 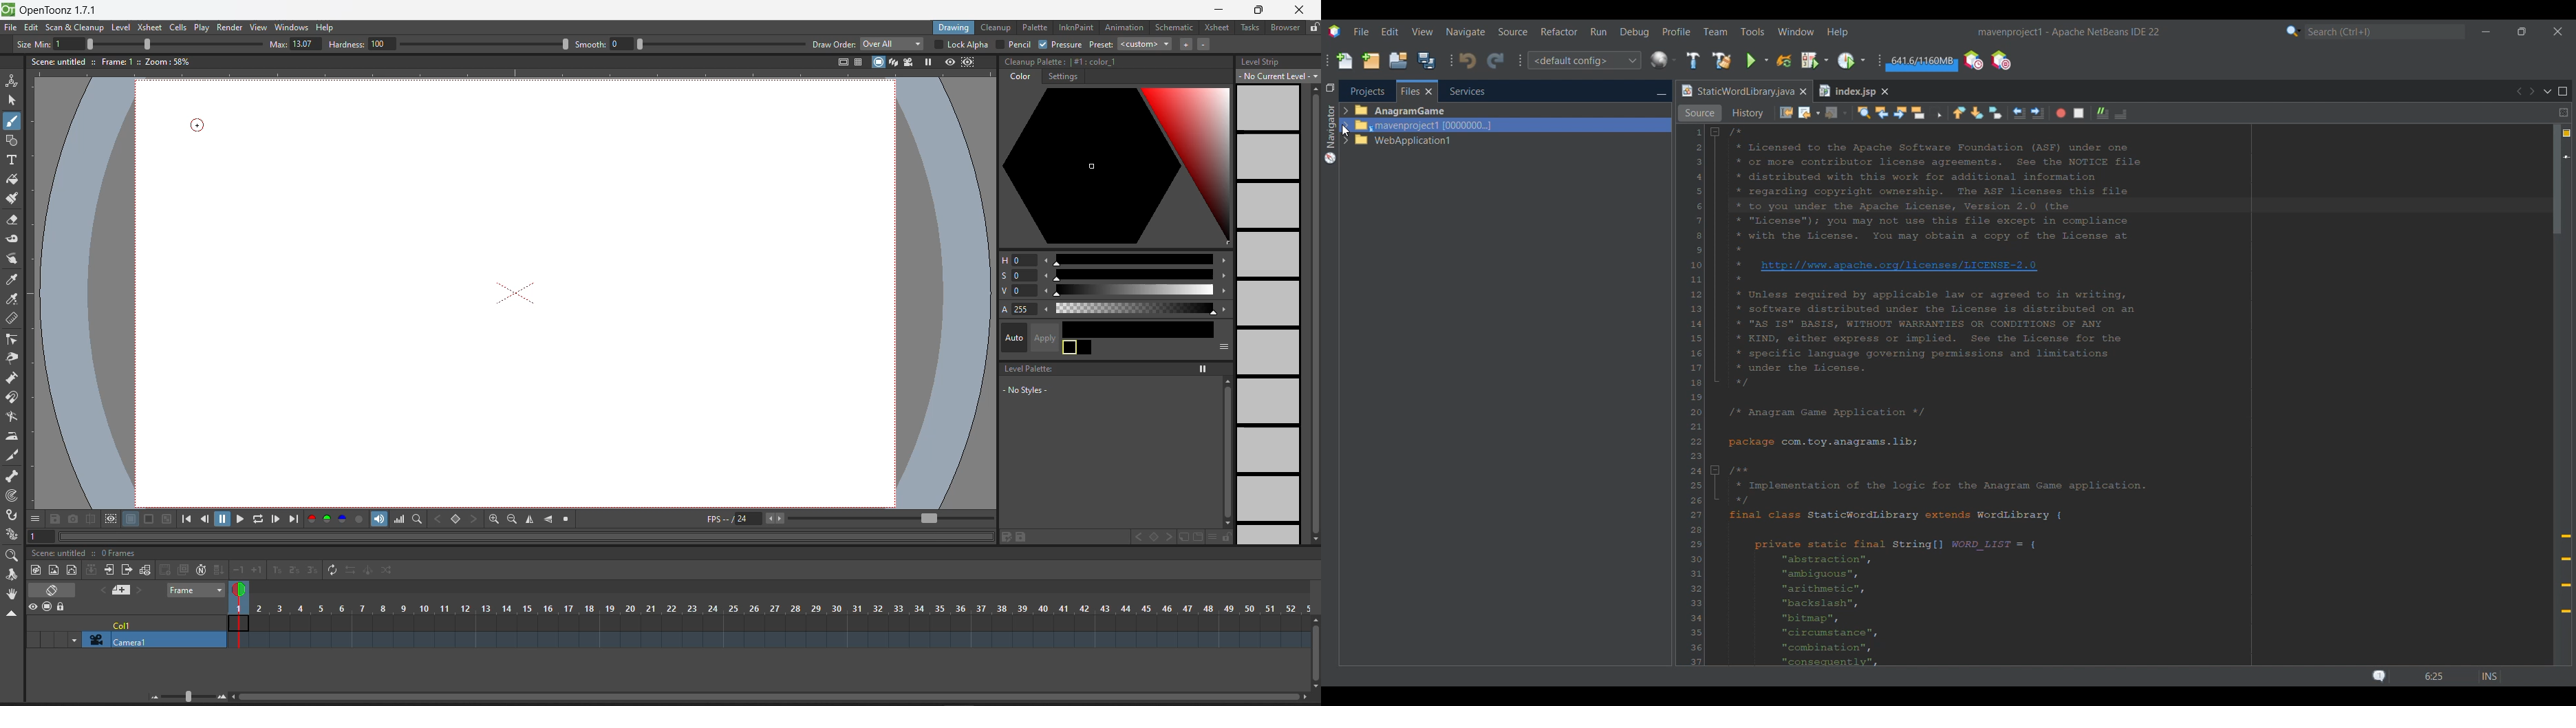 What do you see at coordinates (379, 518) in the screenshot?
I see `soundtrack` at bounding box center [379, 518].